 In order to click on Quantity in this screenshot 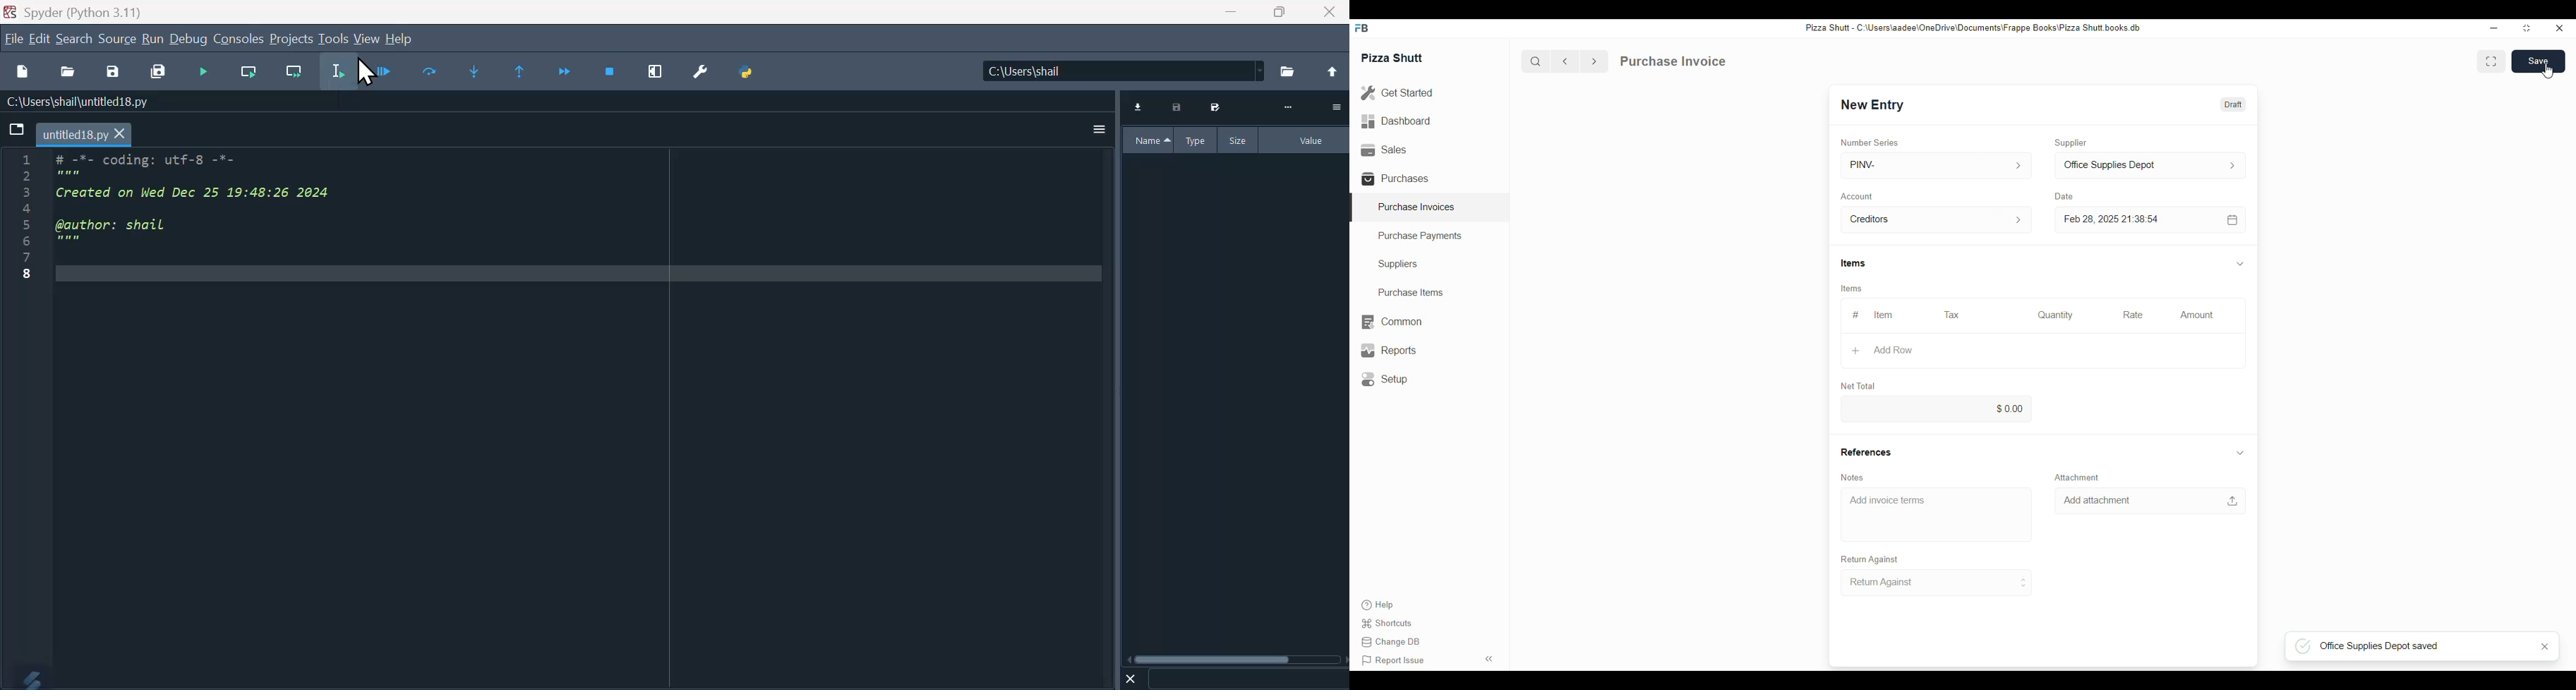, I will do `click(2056, 314)`.